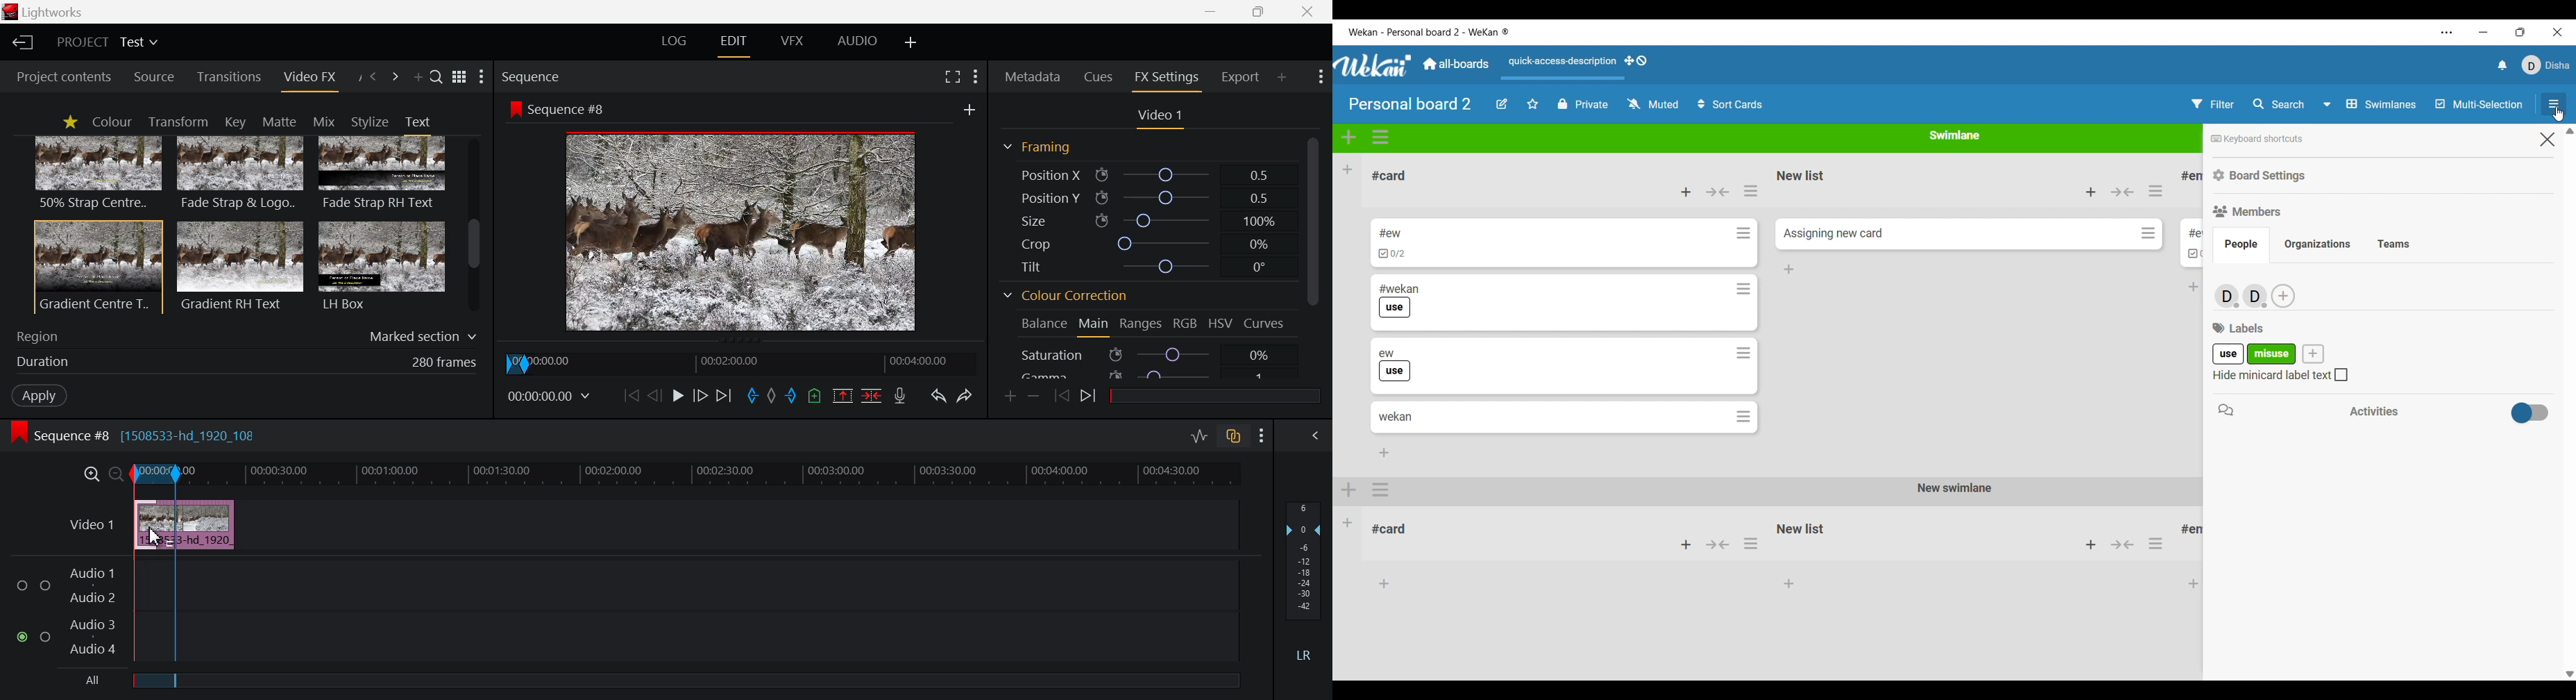  I want to click on List title, so click(1389, 176).